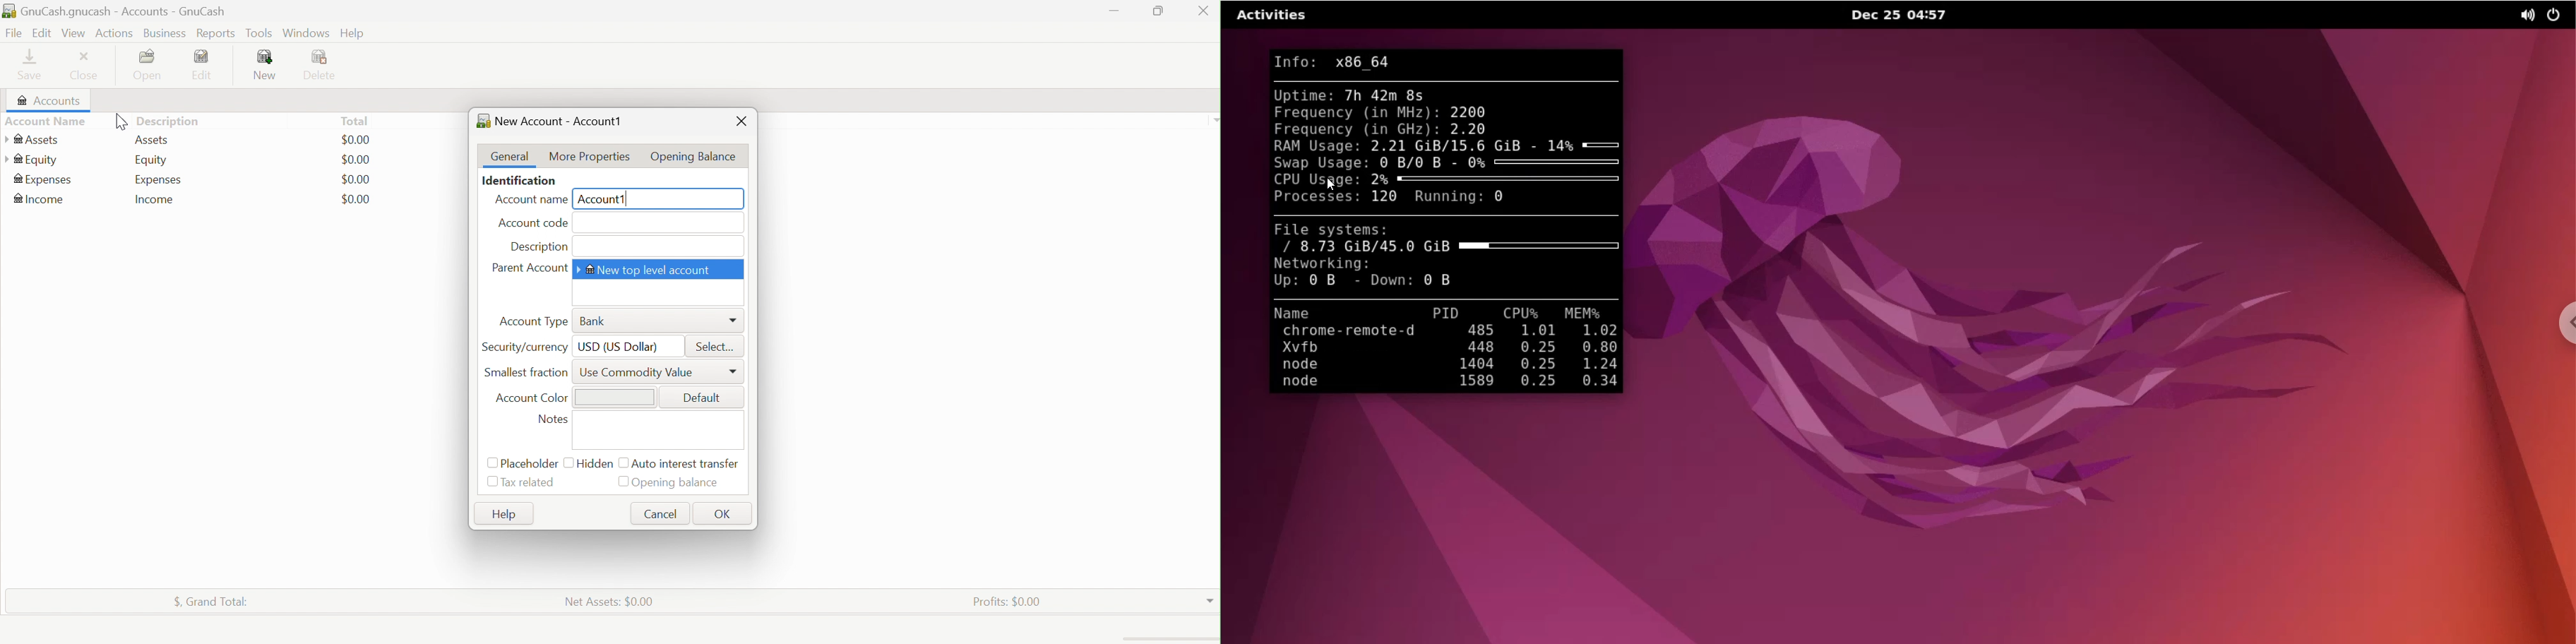 The height and width of the screenshot is (644, 2576). I want to click on x86_64, so click(1366, 62).